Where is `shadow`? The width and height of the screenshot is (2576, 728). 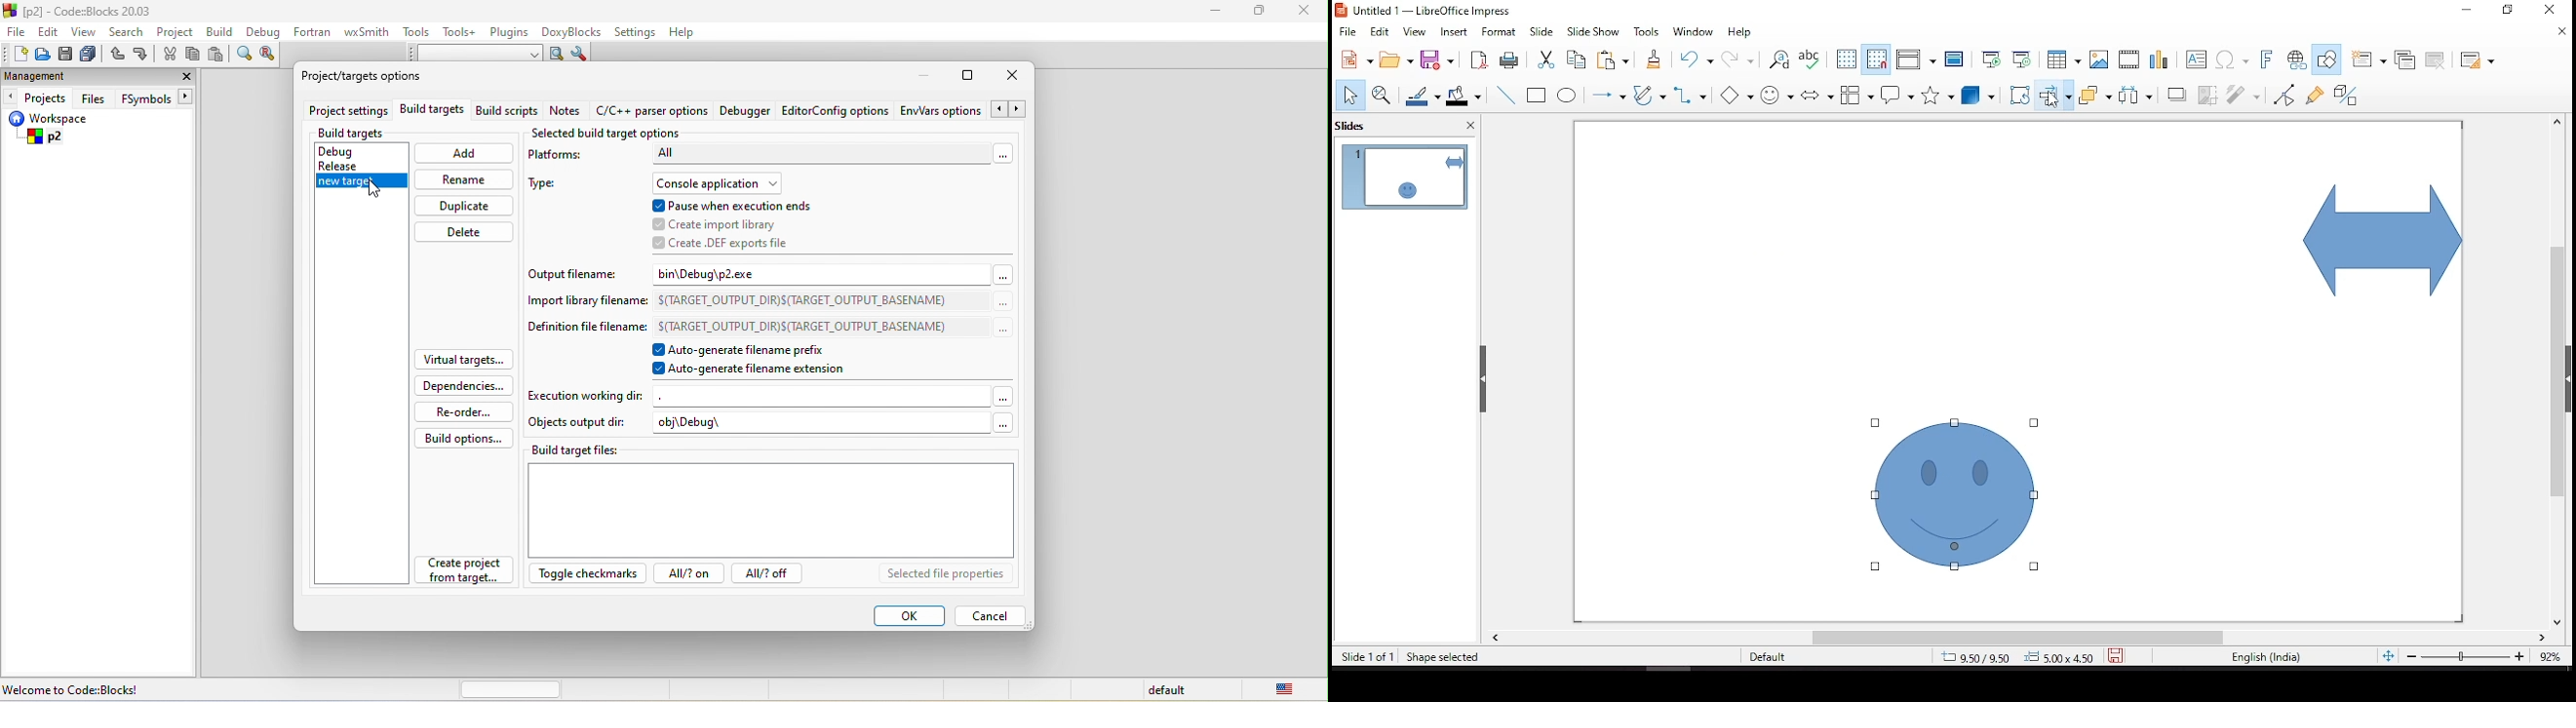
shadow is located at coordinates (2173, 96).